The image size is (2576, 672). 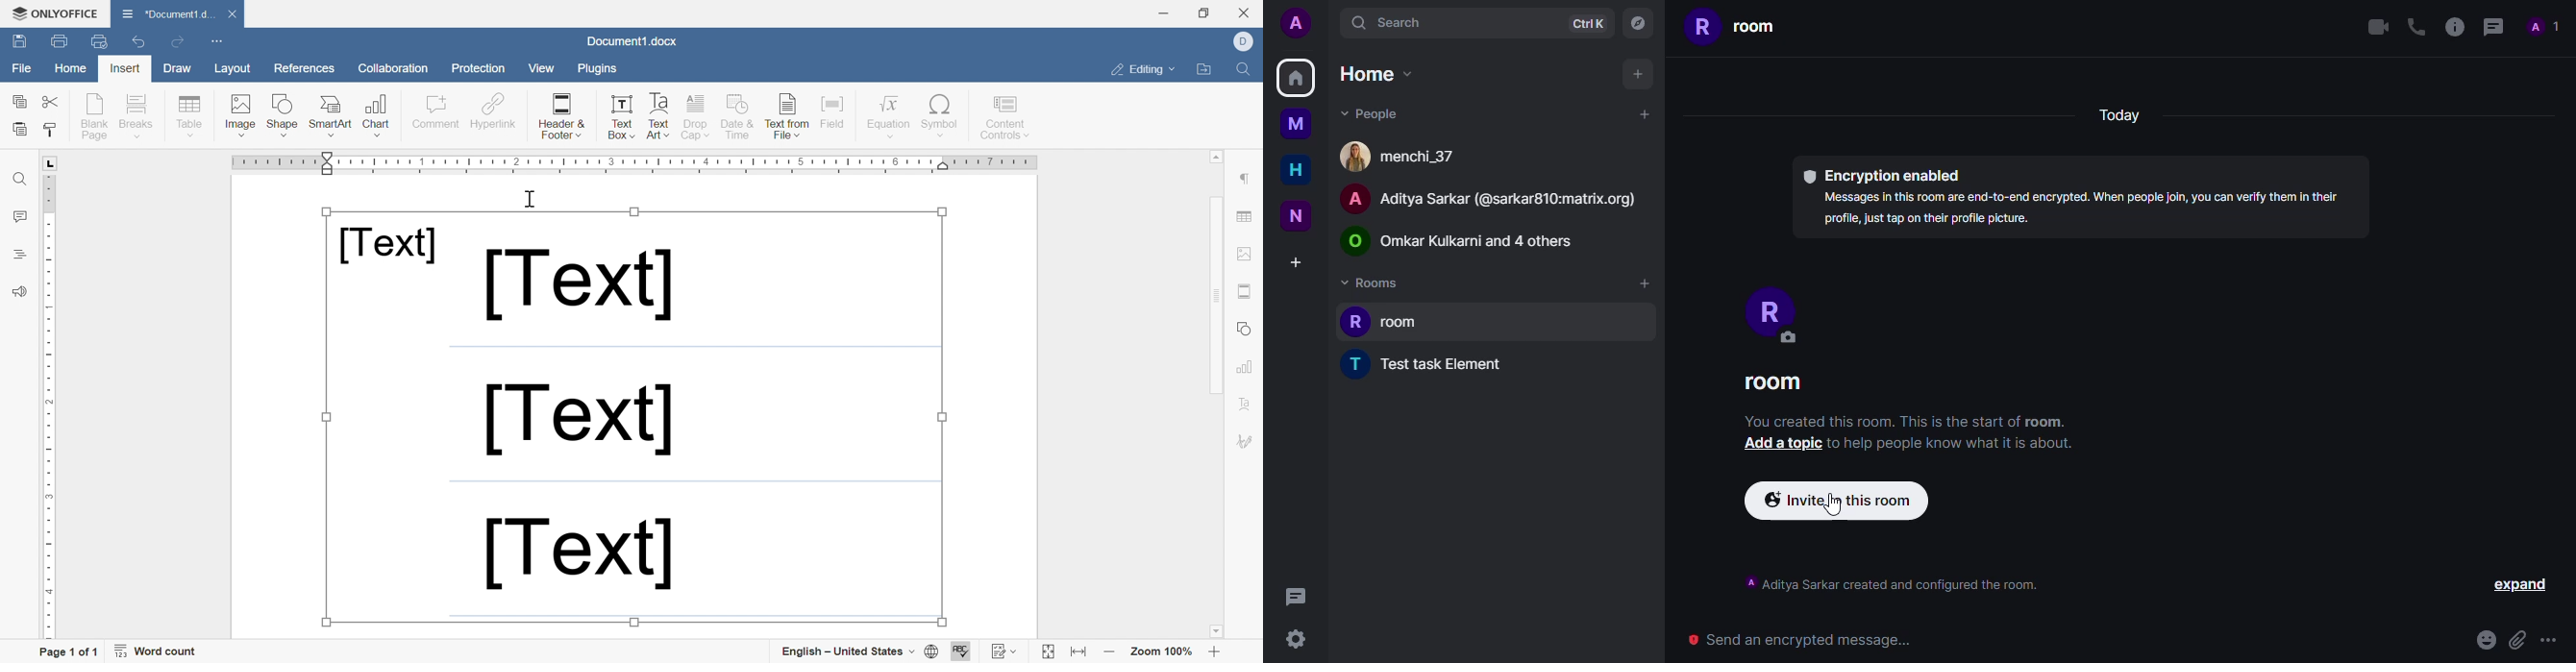 I want to click on home, so click(x=1295, y=78).